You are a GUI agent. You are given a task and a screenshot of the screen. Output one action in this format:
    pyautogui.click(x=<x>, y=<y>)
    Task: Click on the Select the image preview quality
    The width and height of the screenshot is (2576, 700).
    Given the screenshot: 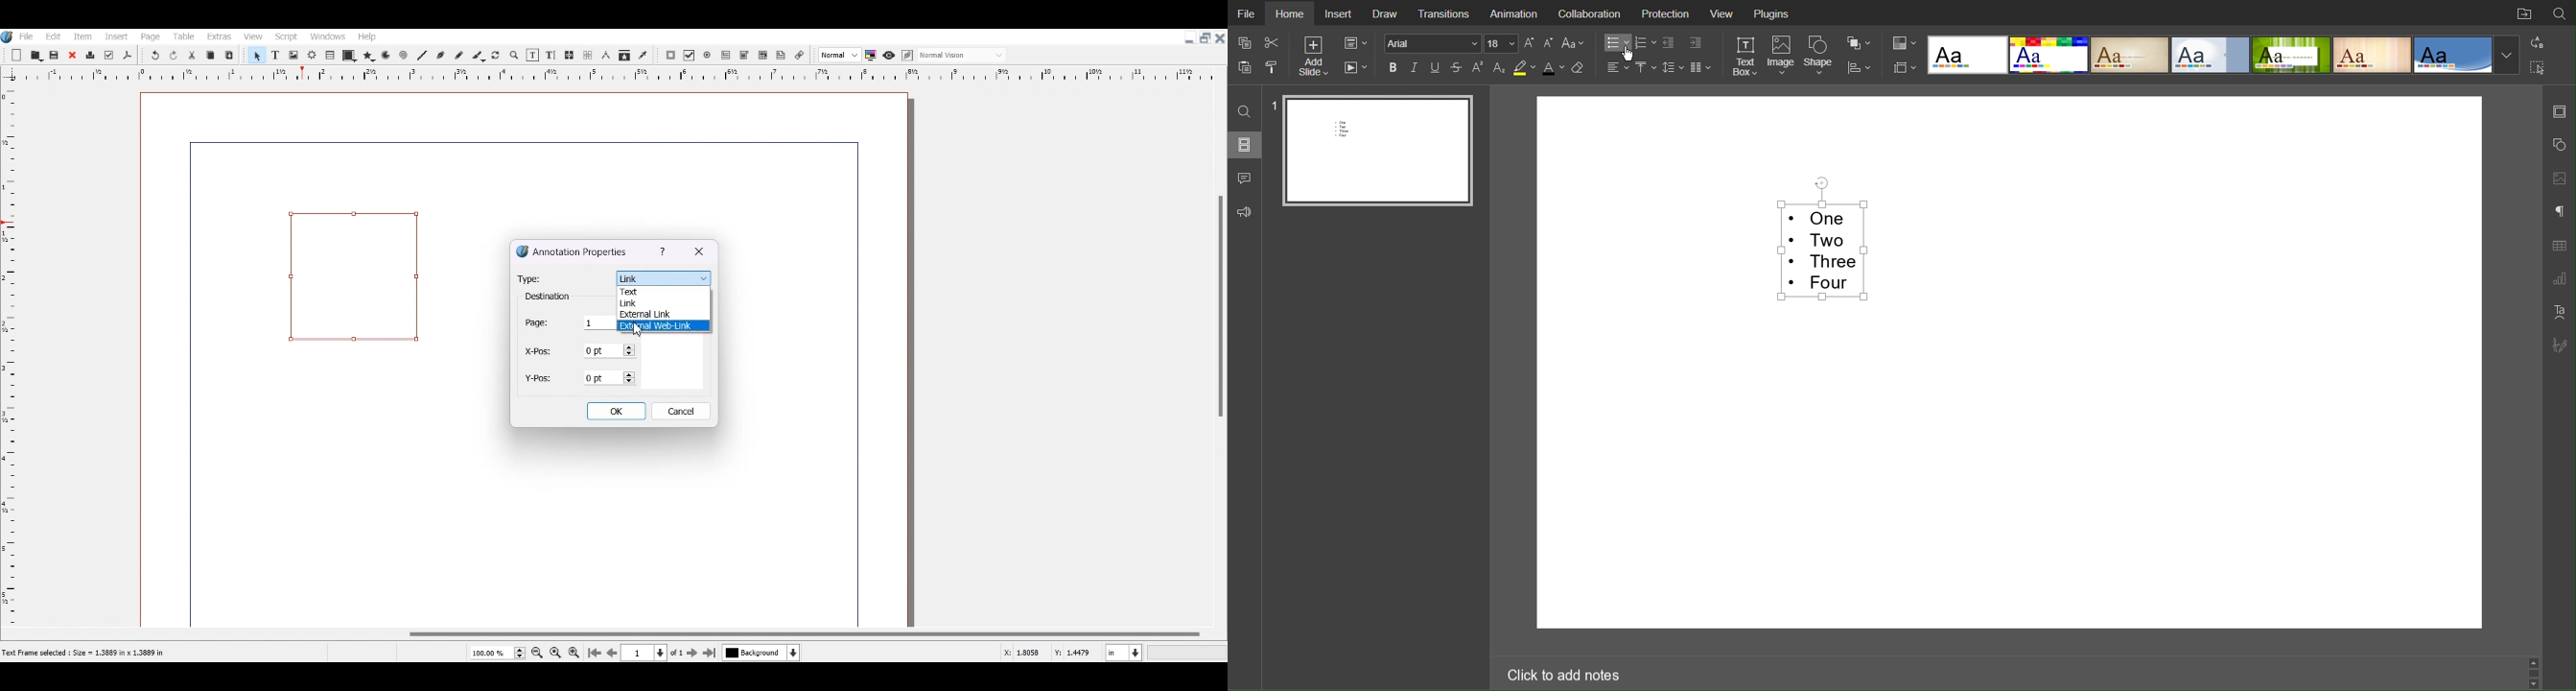 What is the action you would take?
    pyautogui.click(x=838, y=55)
    